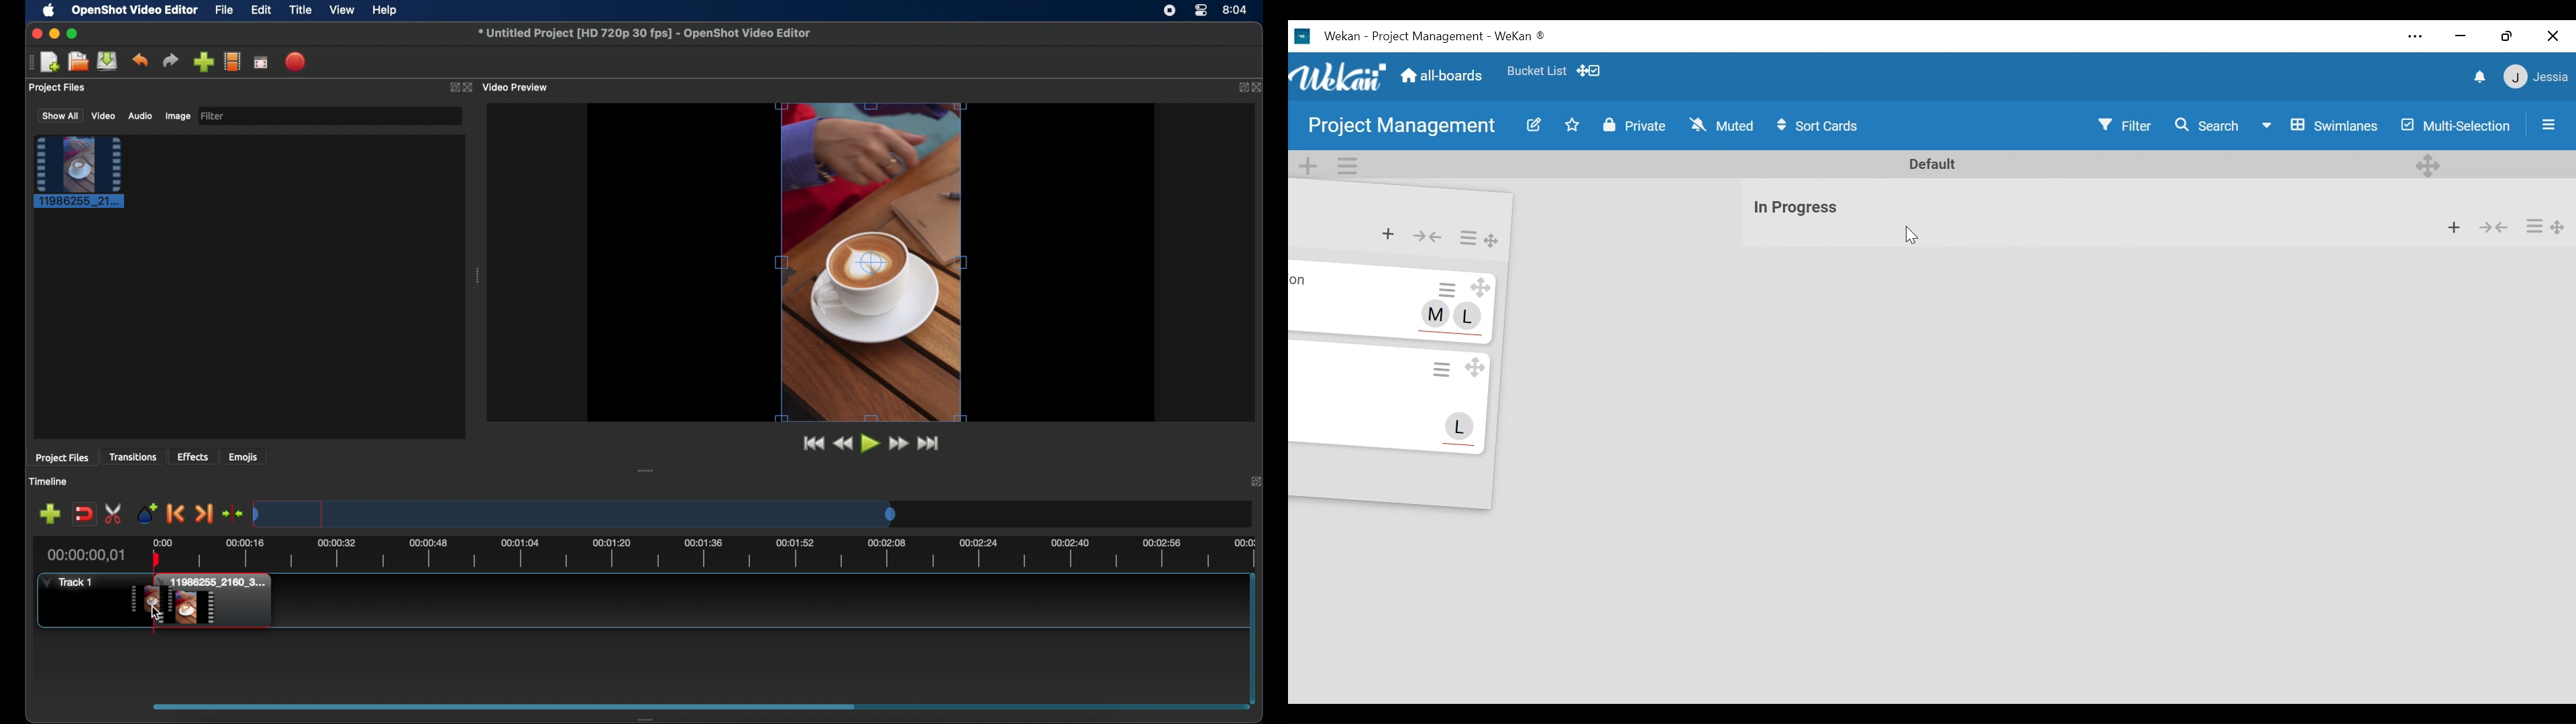 The image size is (2576, 728). Describe the element at coordinates (1912, 233) in the screenshot. I see `cursor` at that location.